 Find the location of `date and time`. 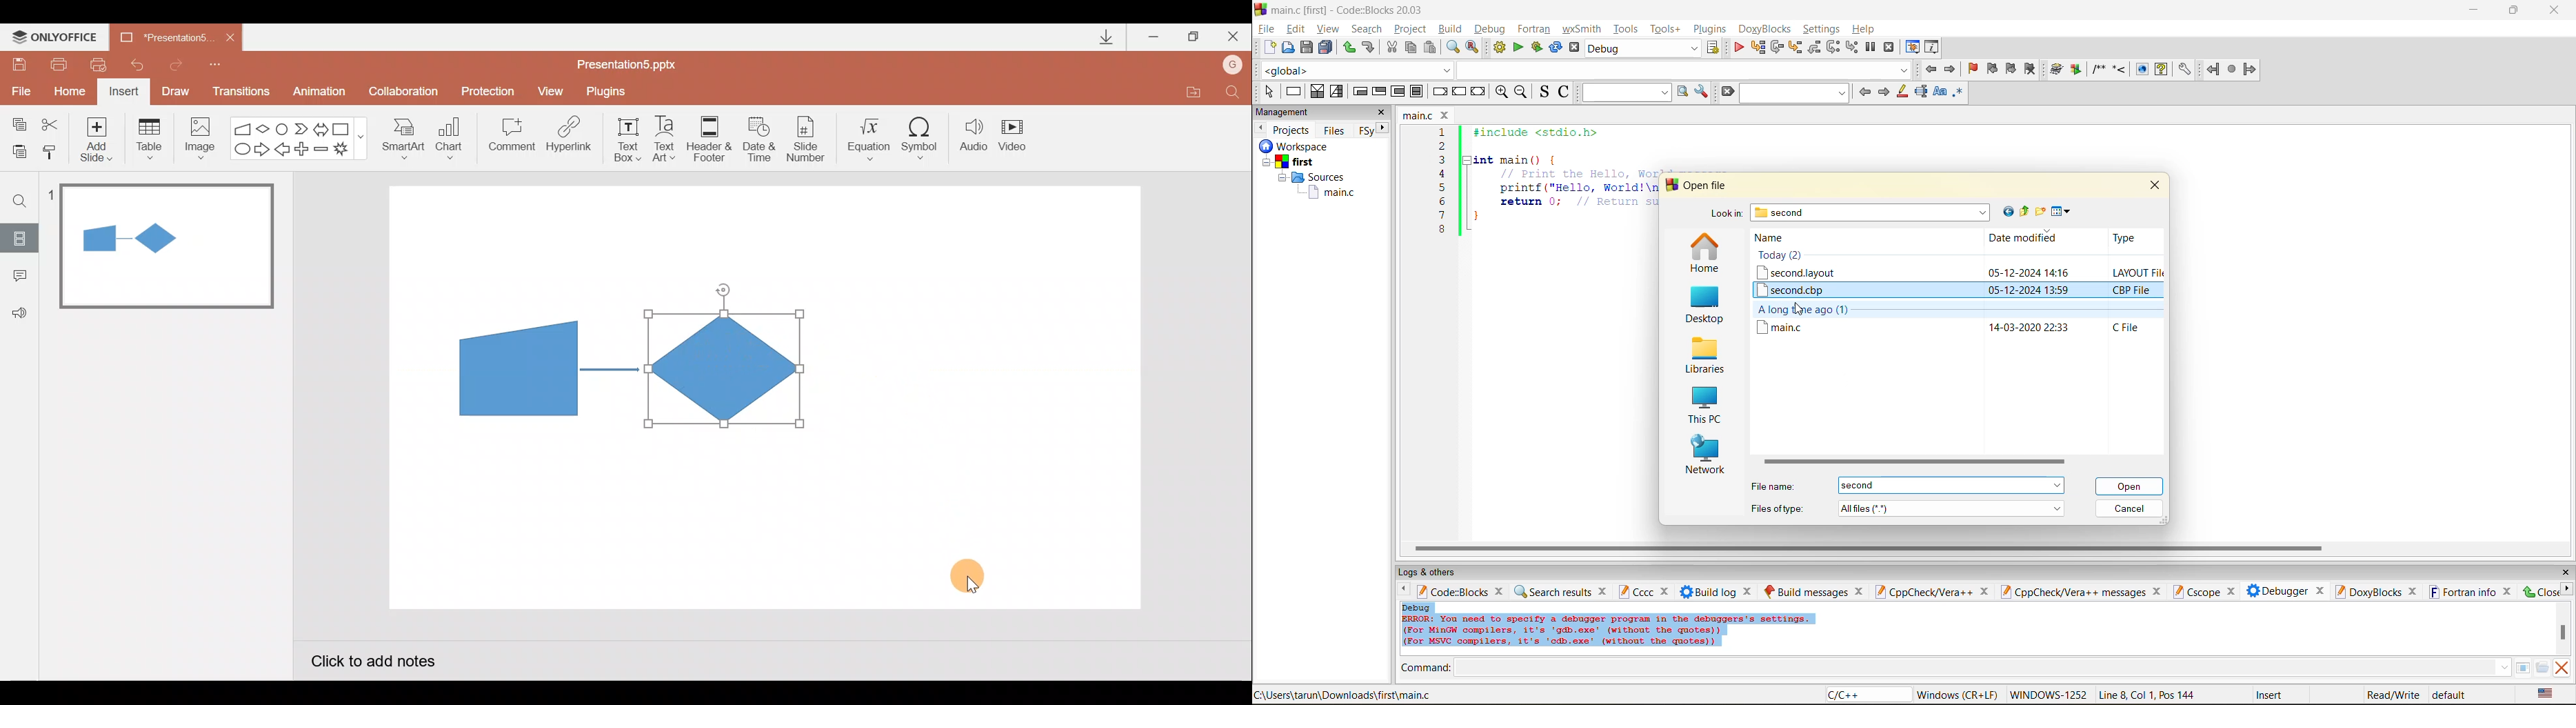

date and time is located at coordinates (2028, 290).